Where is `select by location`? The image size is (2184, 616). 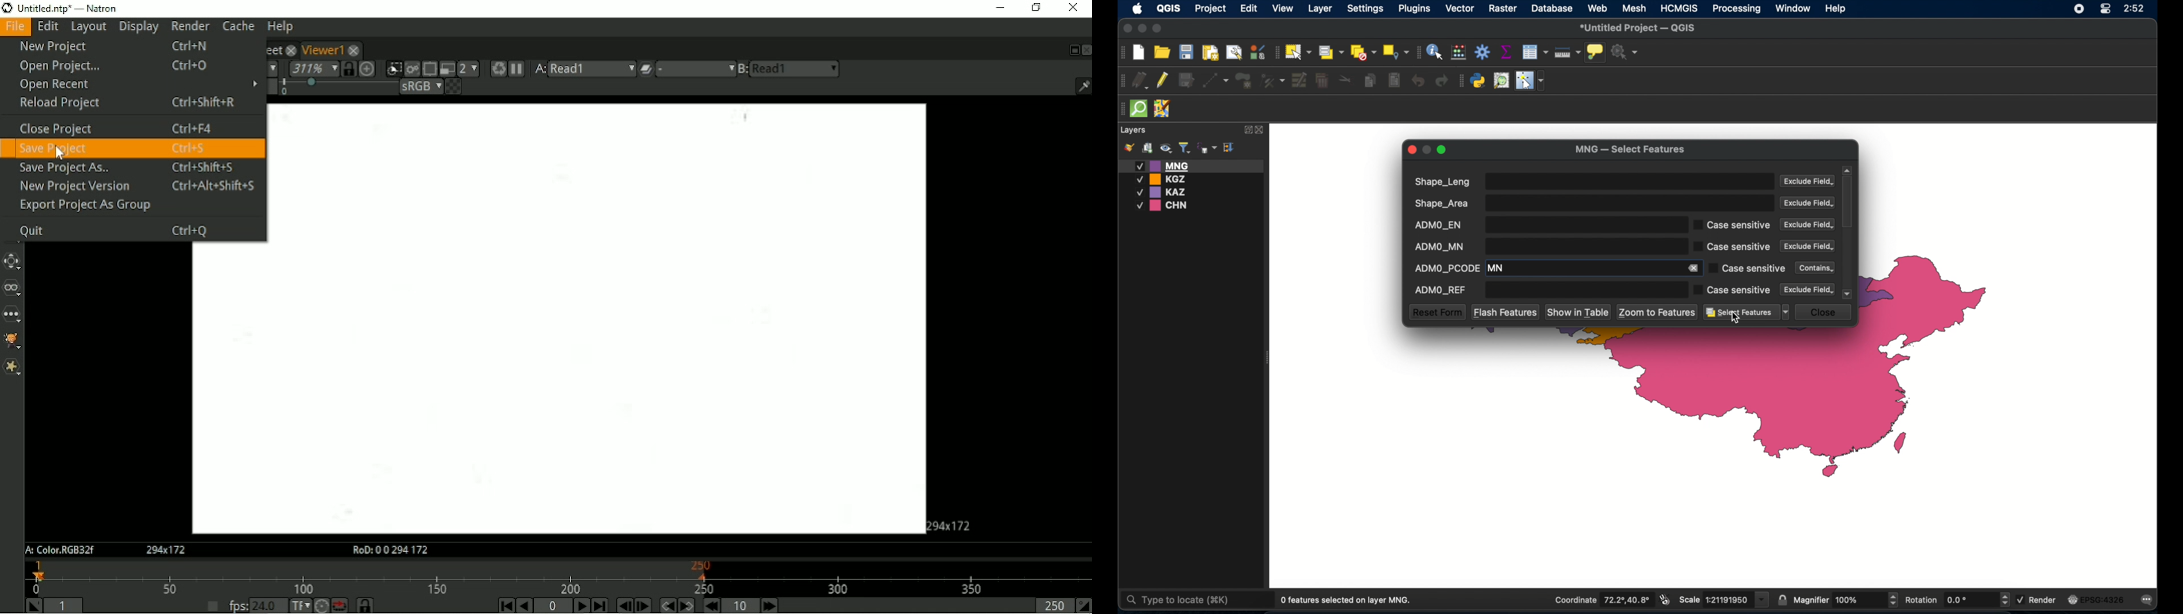 select by location is located at coordinates (1396, 52).